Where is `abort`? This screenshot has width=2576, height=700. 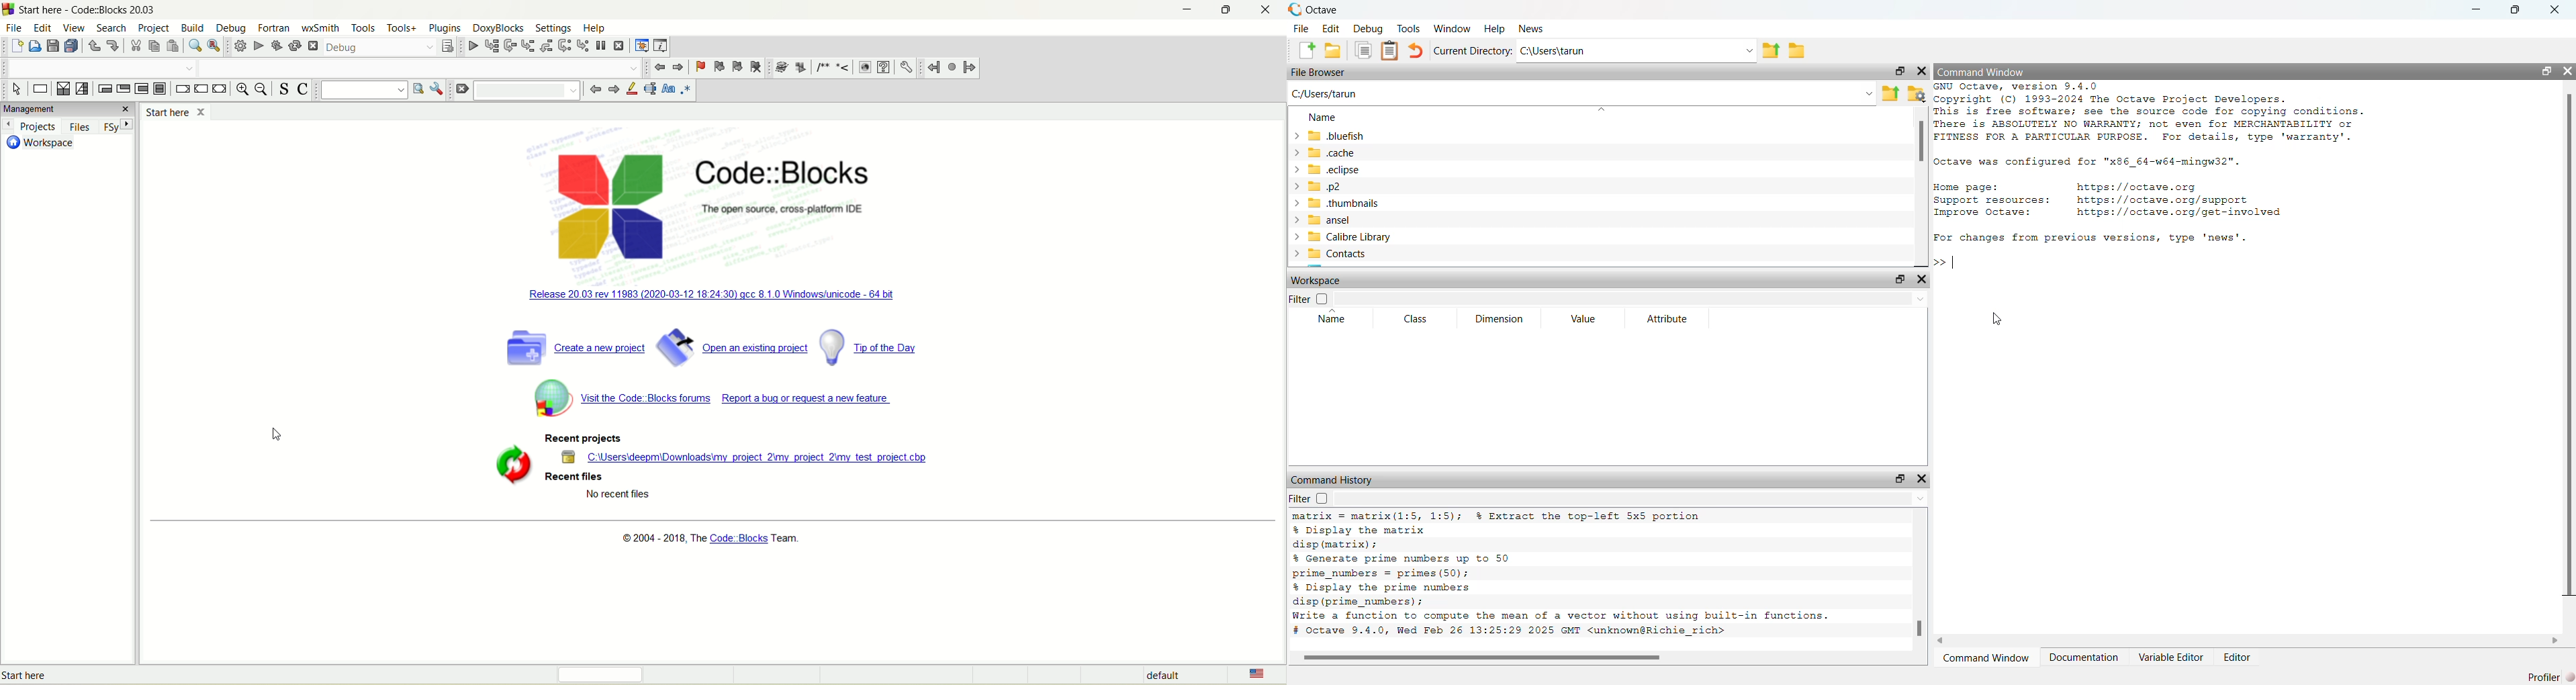
abort is located at coordinates (313, 46).